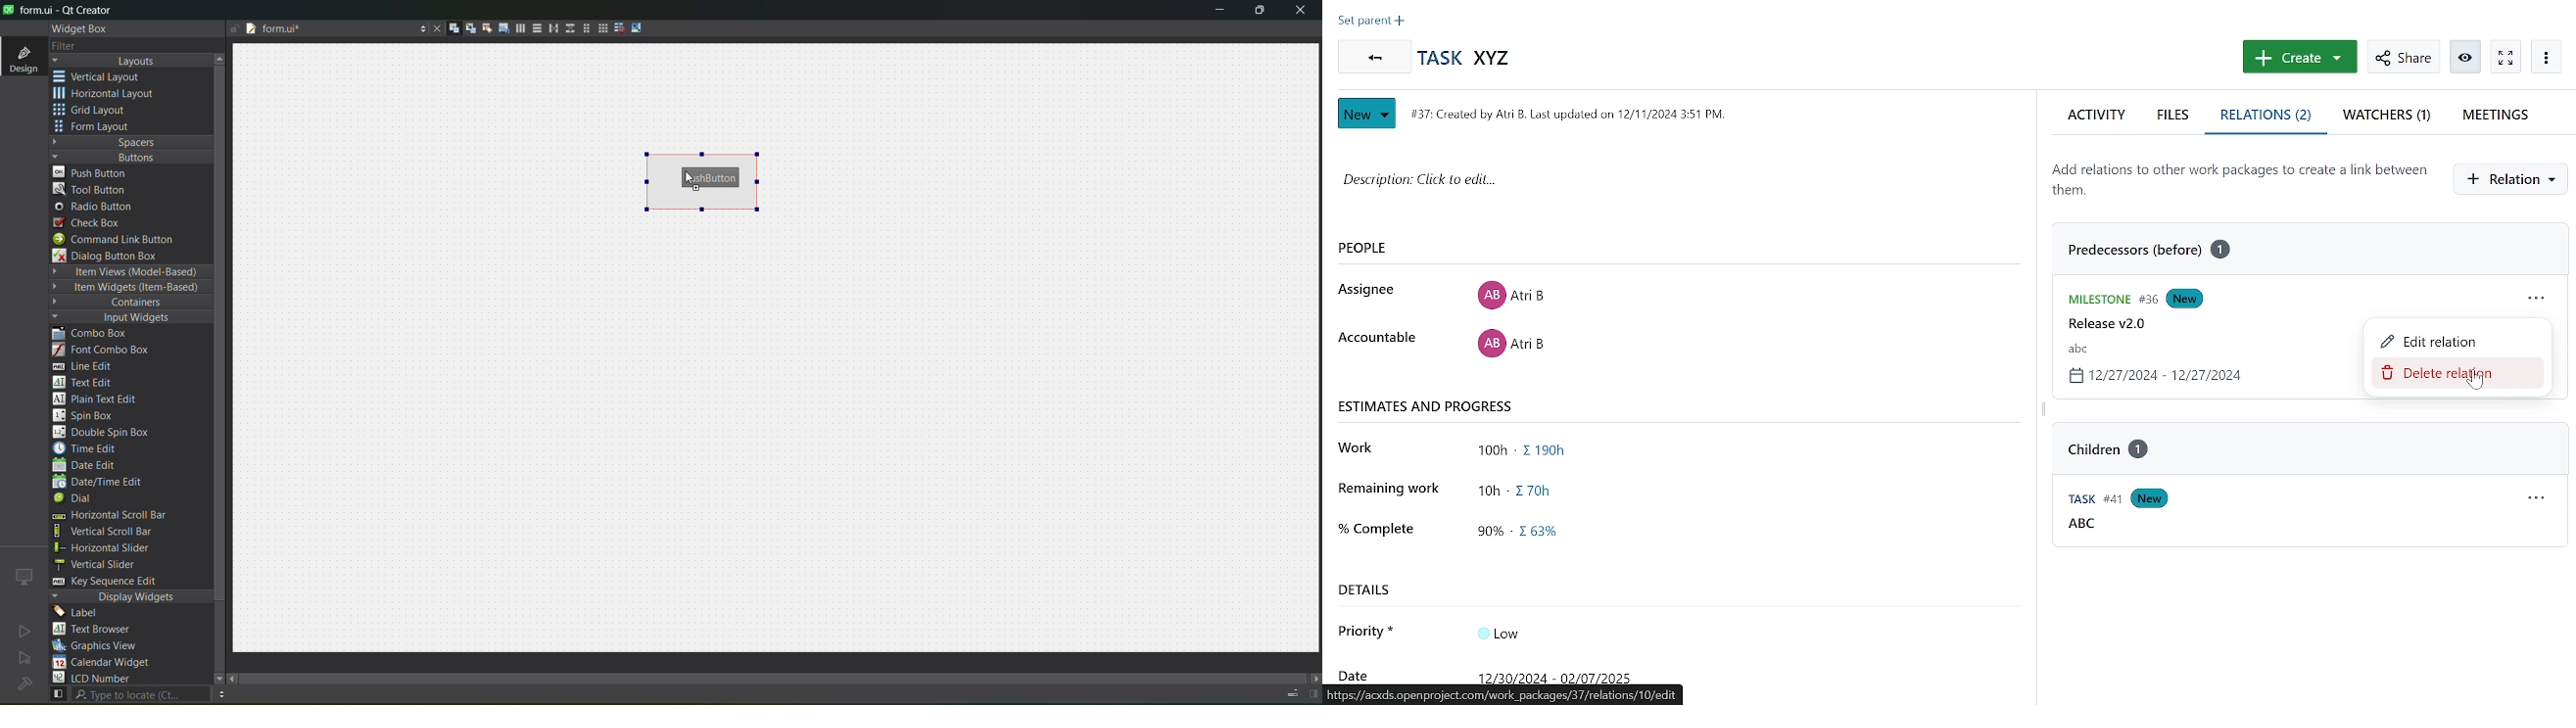 The image size is (2576, 728). What do you see at coordinates (2239, 179) in the screenshot?
I see `add relations to other work packages to create a link between them` at bounding box center [2239, 179].